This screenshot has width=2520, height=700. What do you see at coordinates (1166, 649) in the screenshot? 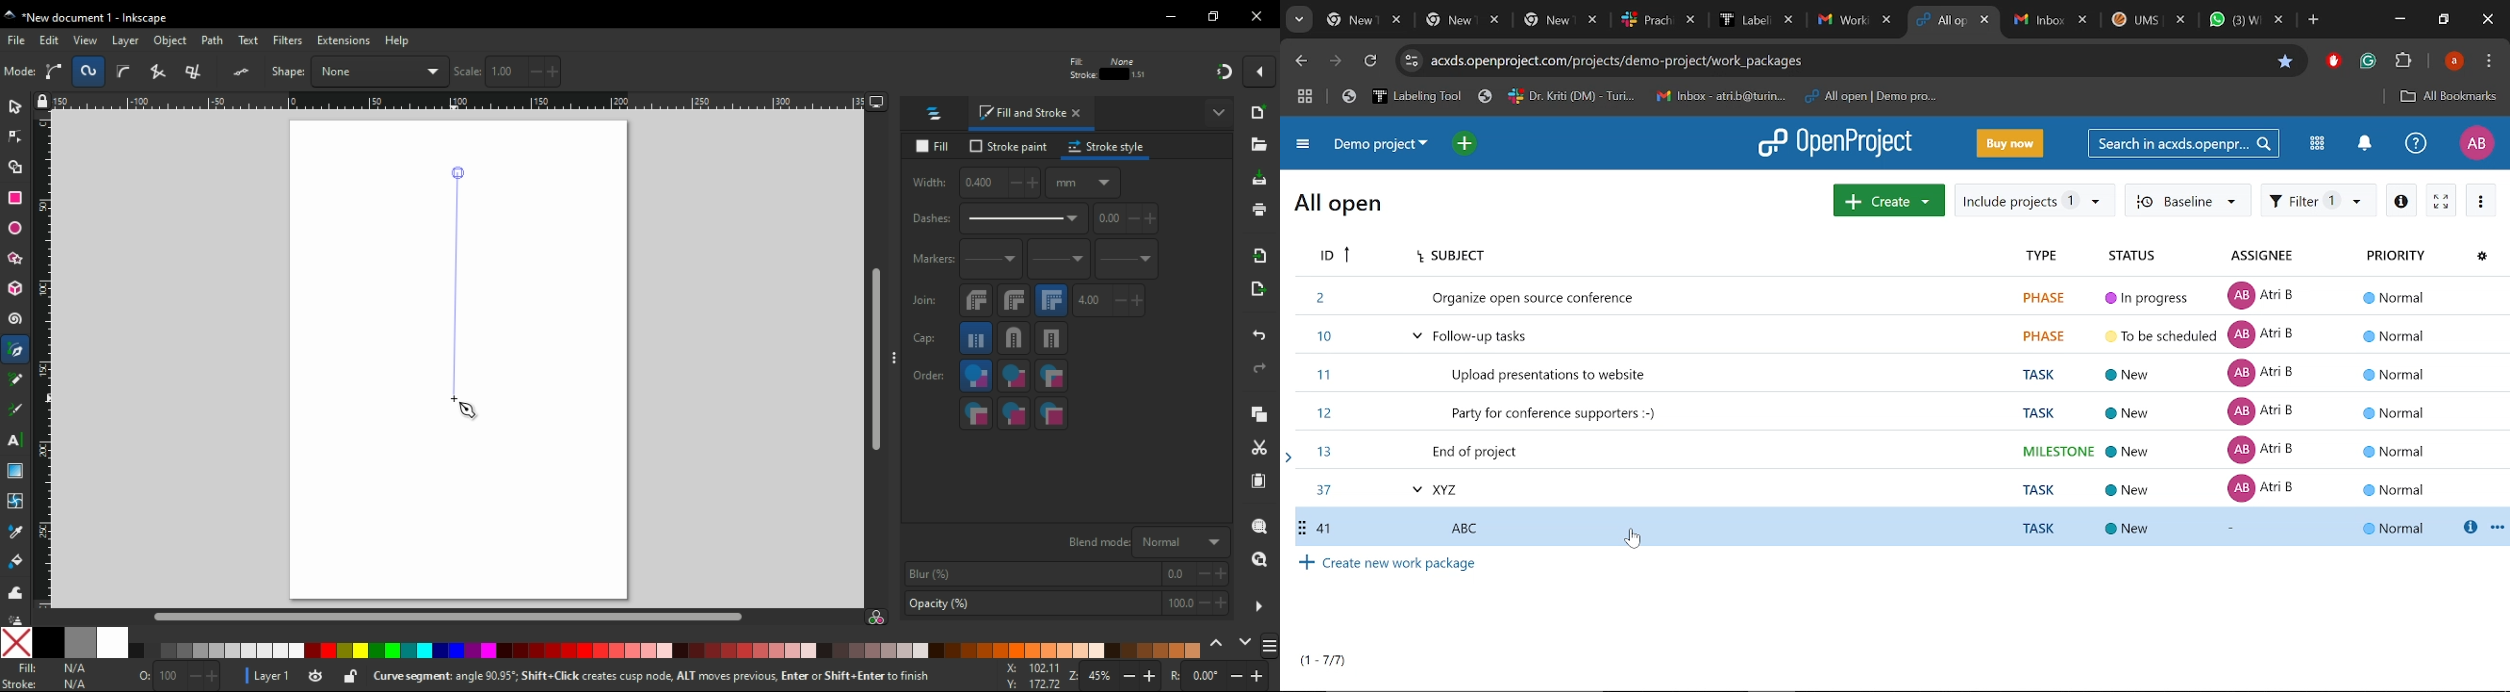
I see `color tone pallete` at bounding box center [1166, 649].